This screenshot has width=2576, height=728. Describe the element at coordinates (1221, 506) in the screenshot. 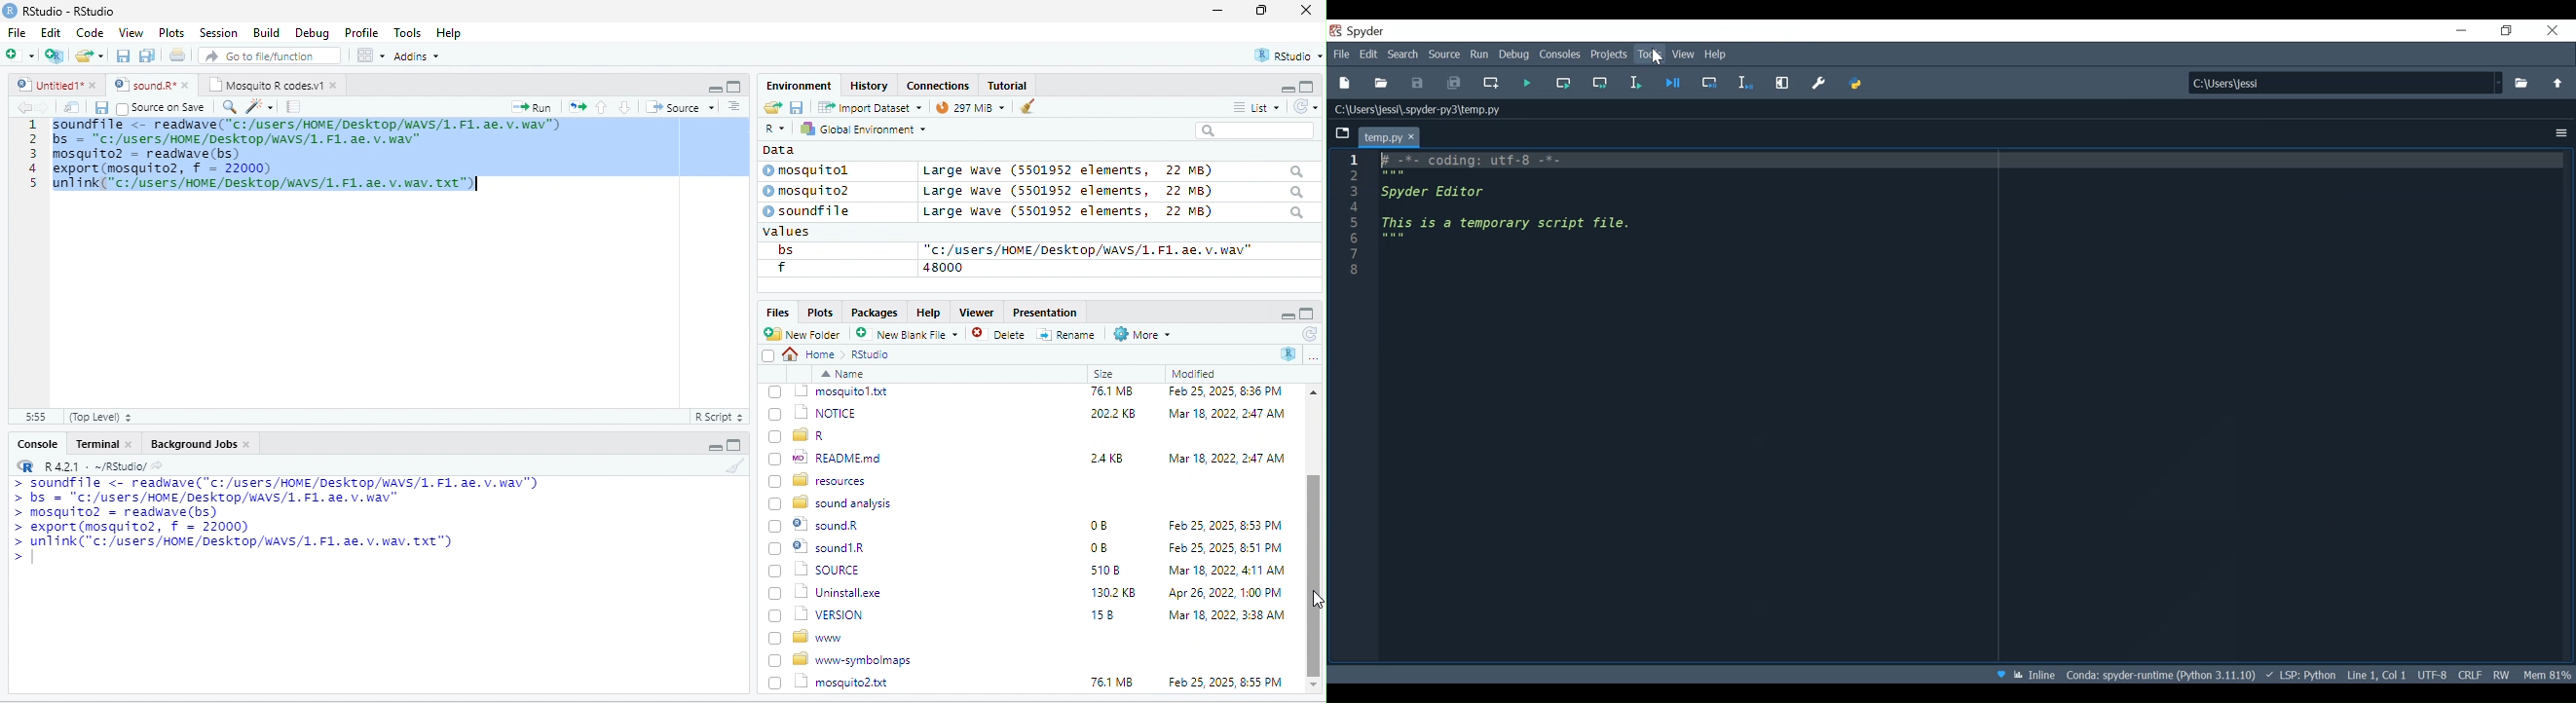

I see `Feb 25, 2025, 8:36 PM` at that location.